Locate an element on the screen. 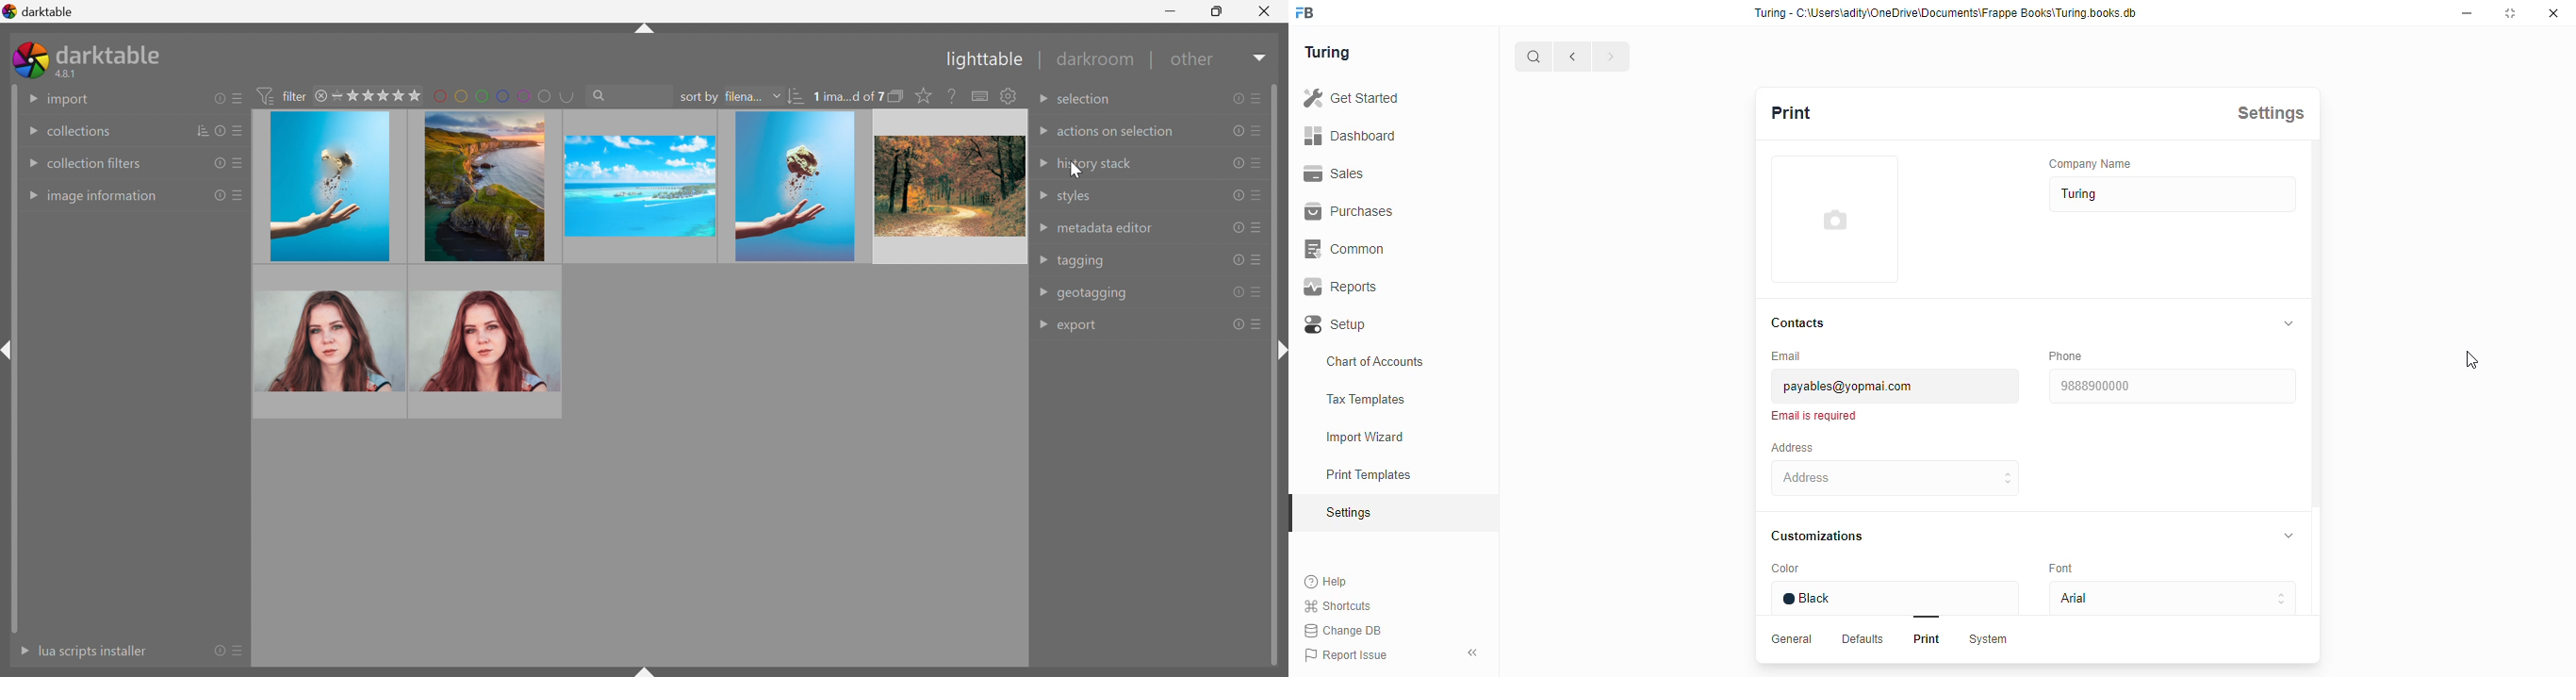  Black is located at coordinates (1899, 598).